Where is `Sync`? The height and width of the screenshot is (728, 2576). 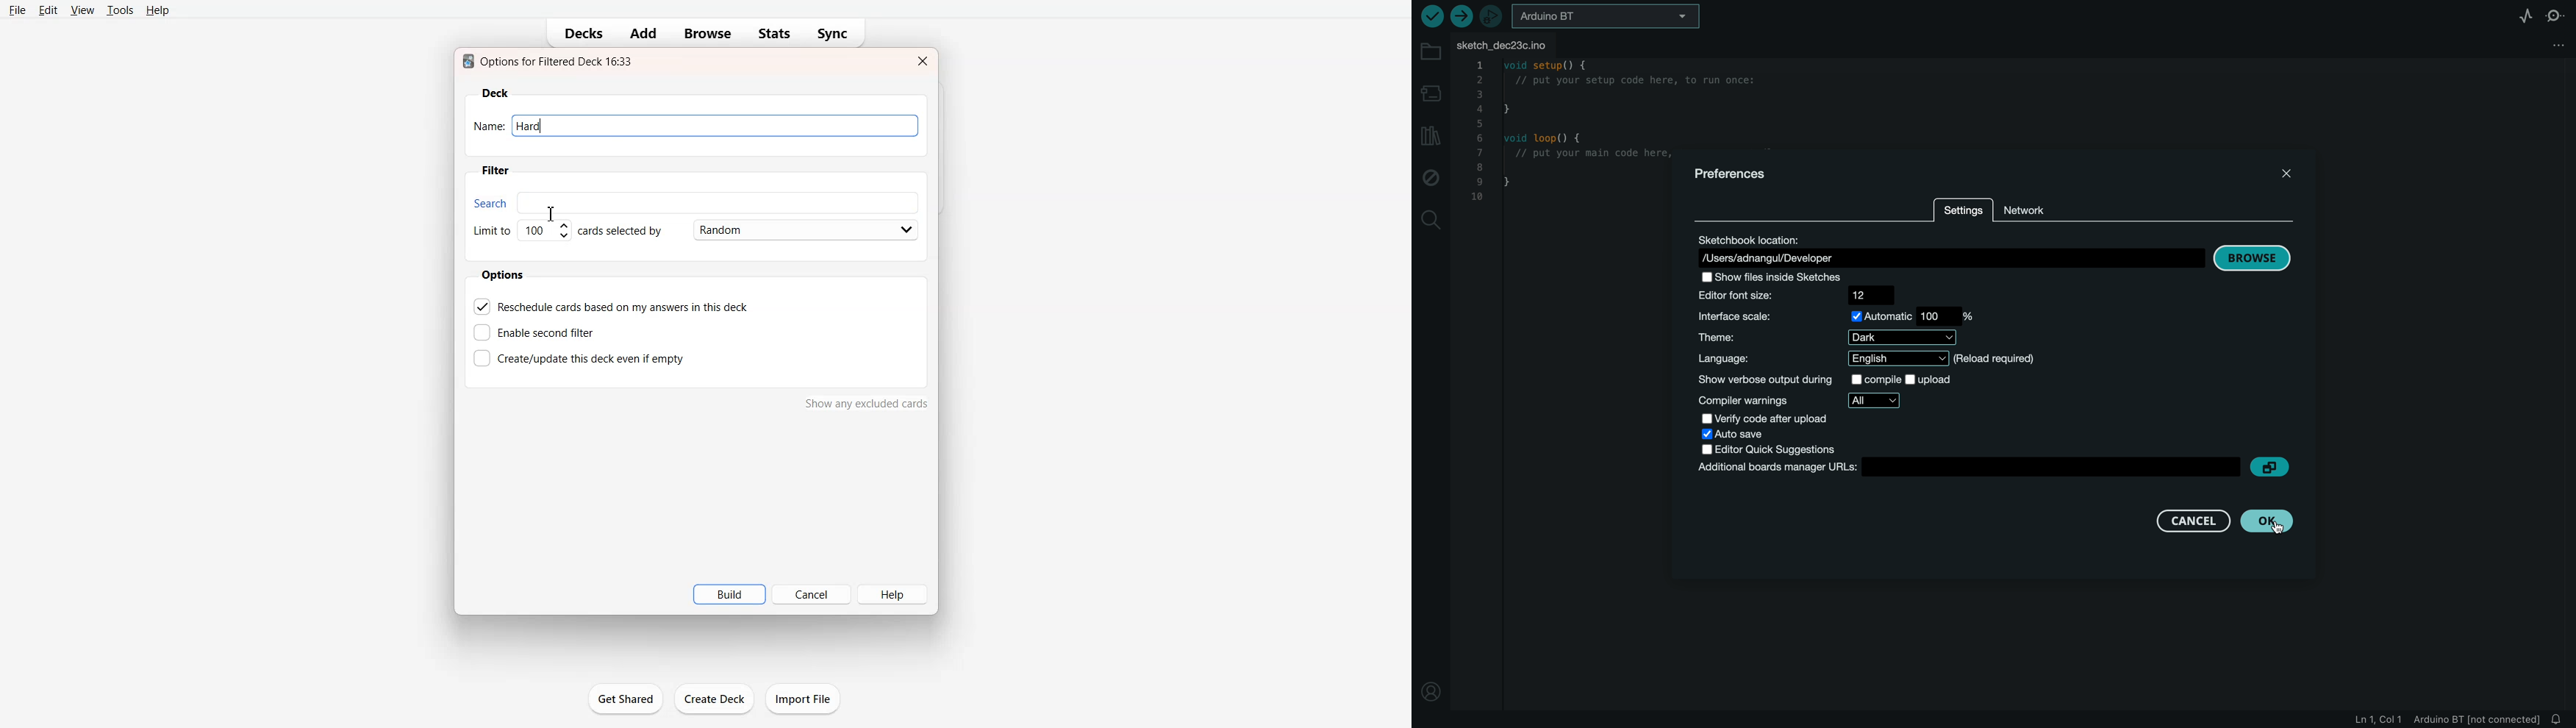 Sync is located at coordinates (837, 34).